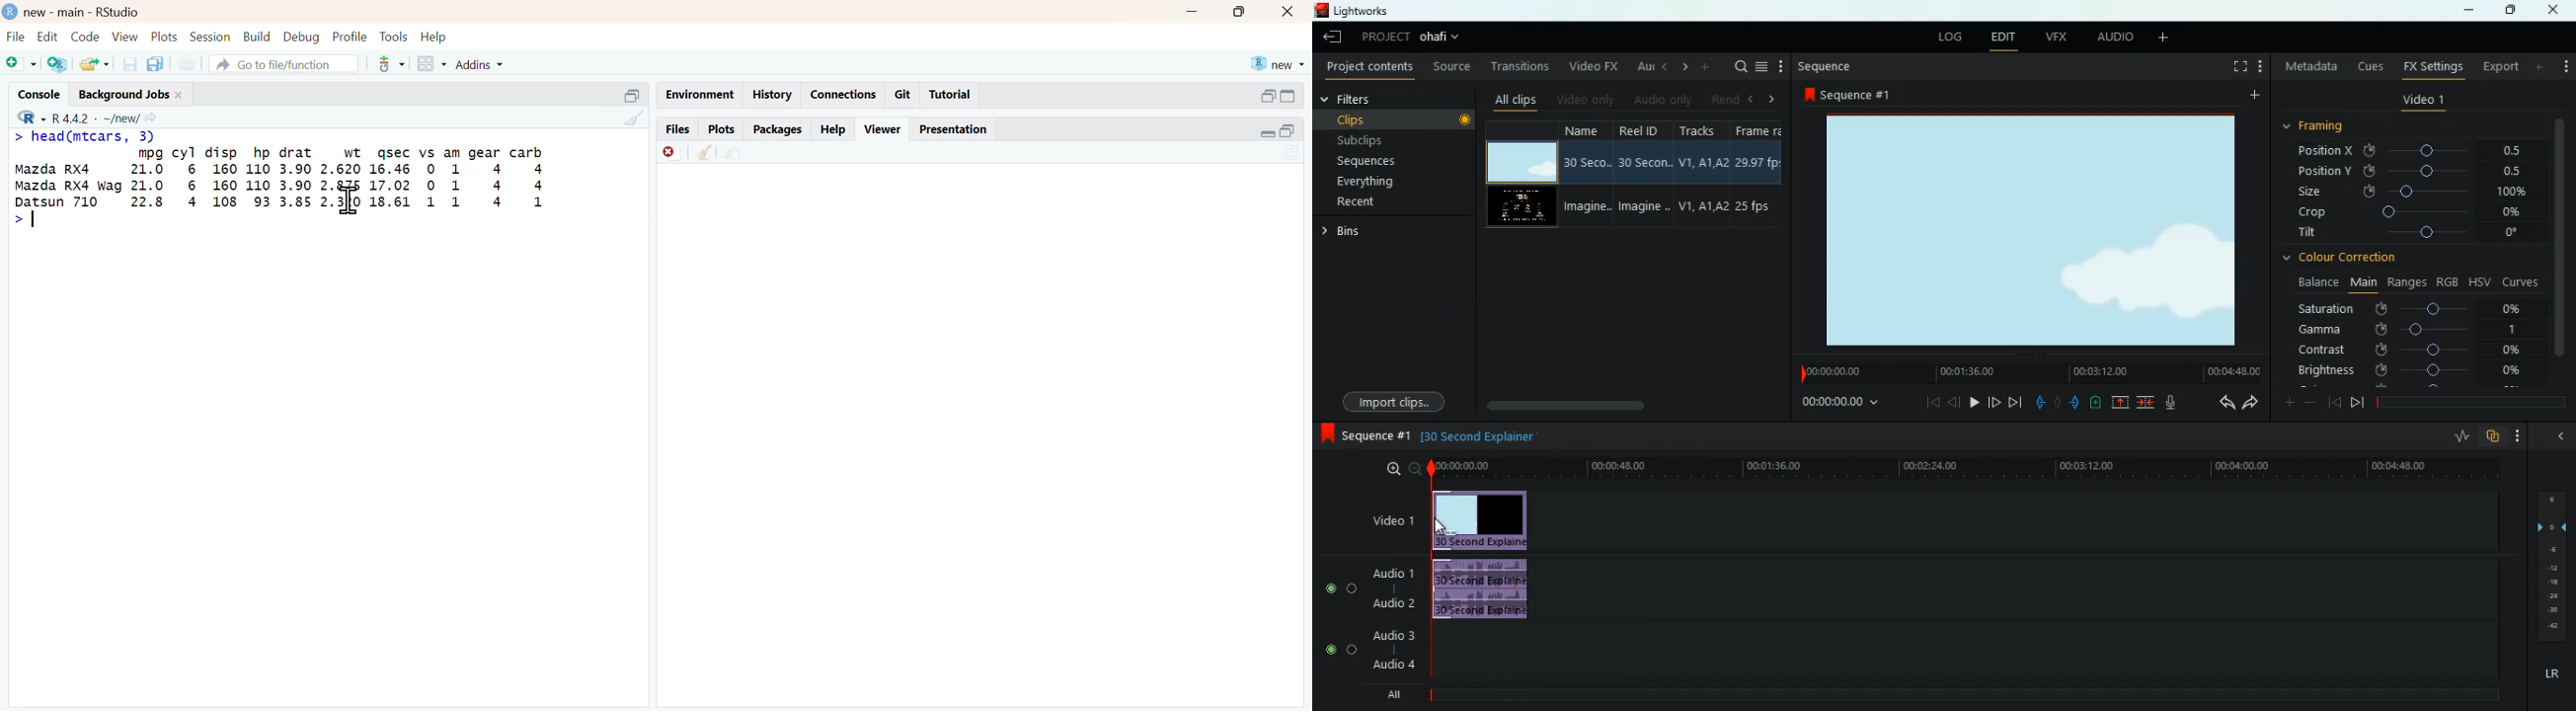  What do you see at coordinates (2288, 402) in the screenshot?
I see `more` at bounding box center [2288, 402].